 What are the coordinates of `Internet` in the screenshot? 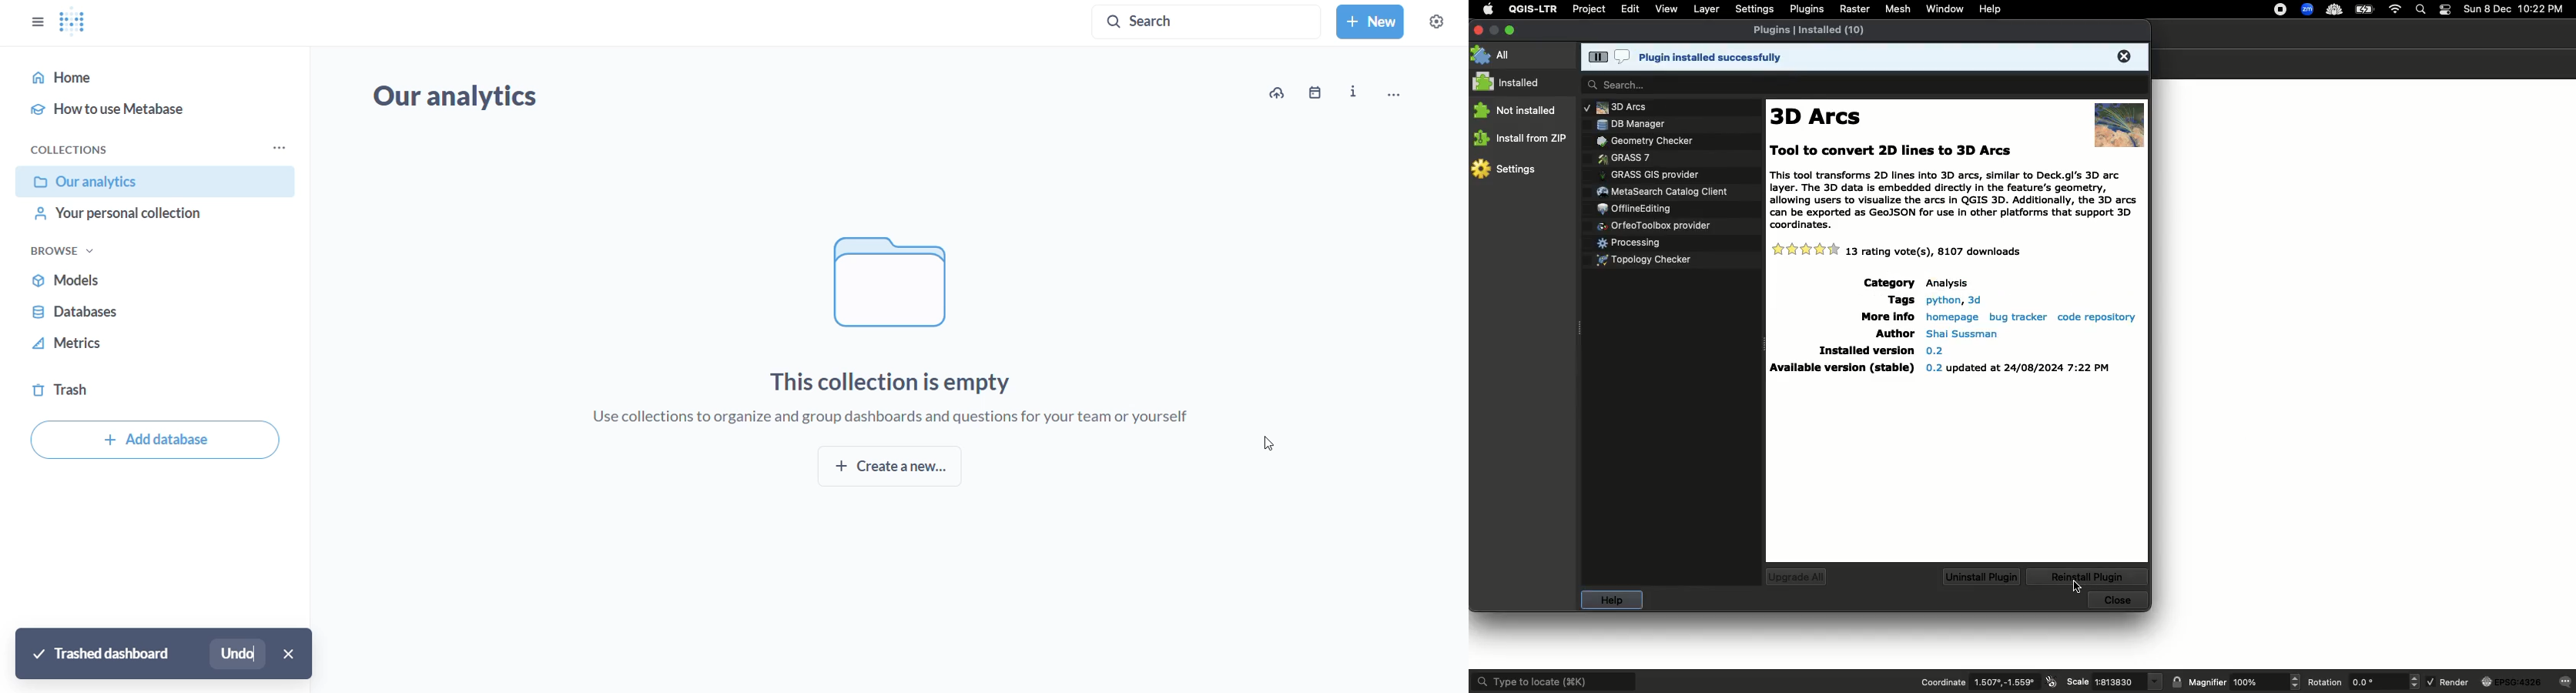 It's located at (2394, 8).